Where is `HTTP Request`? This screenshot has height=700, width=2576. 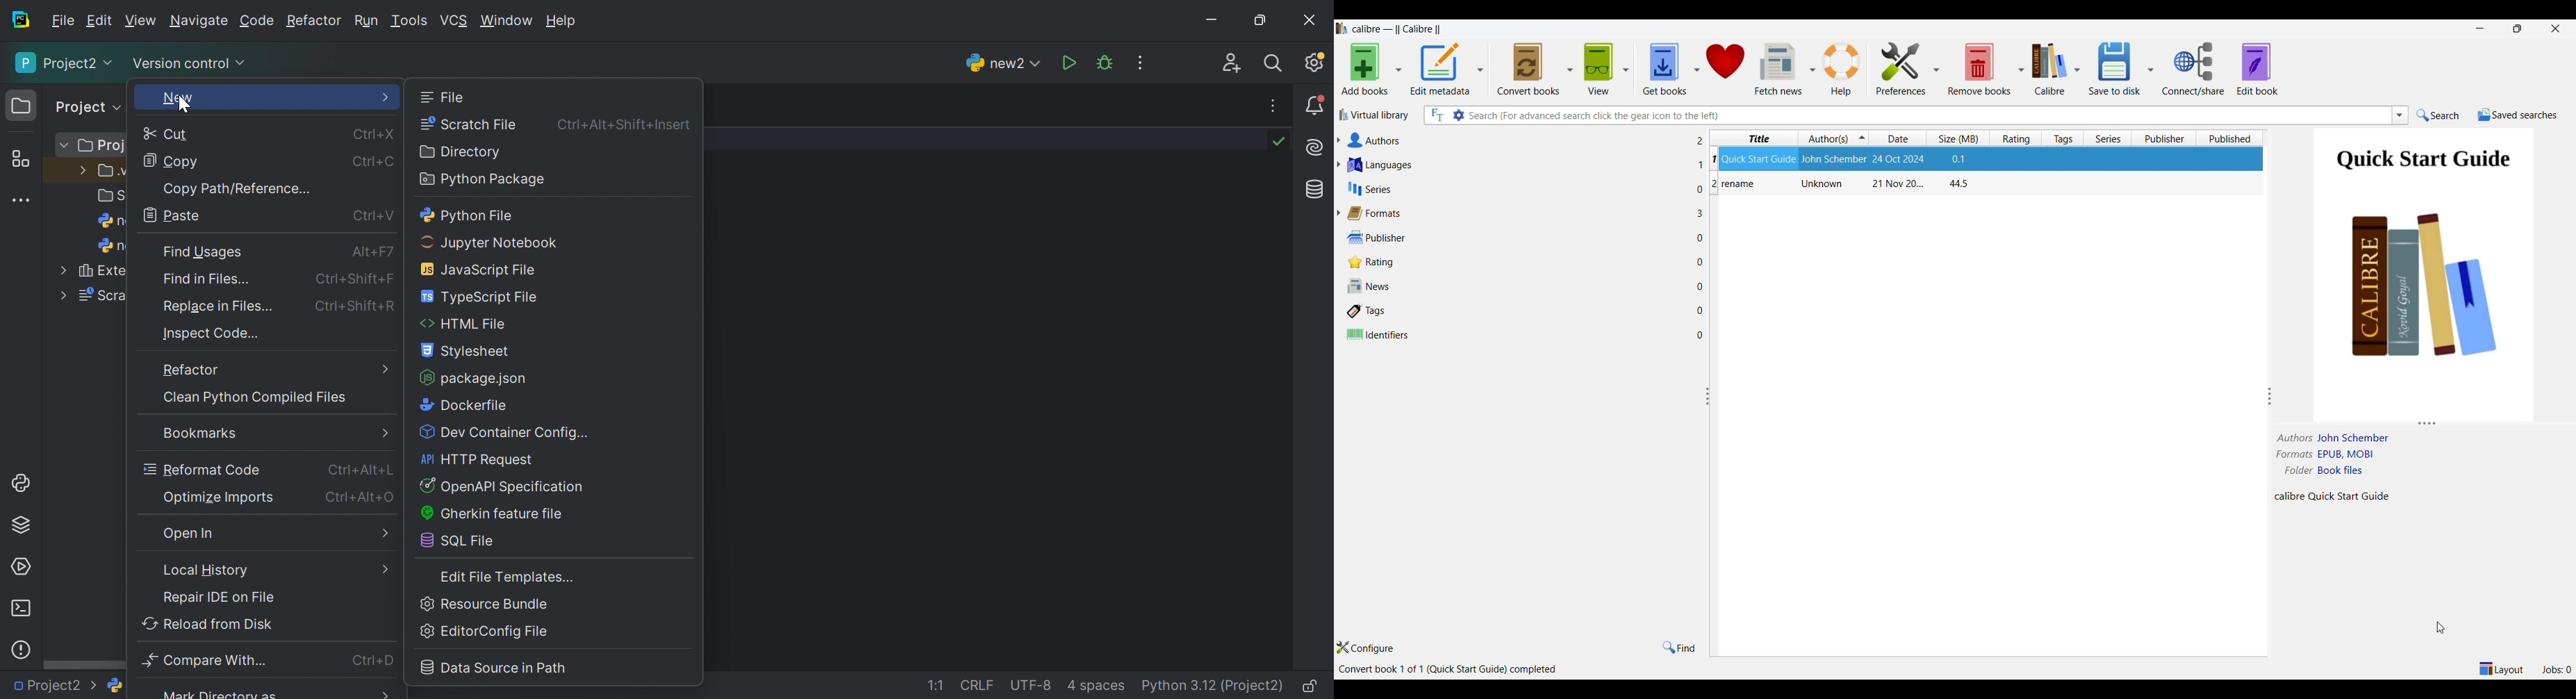 HTTP Request is located at coordinates (474, 459).